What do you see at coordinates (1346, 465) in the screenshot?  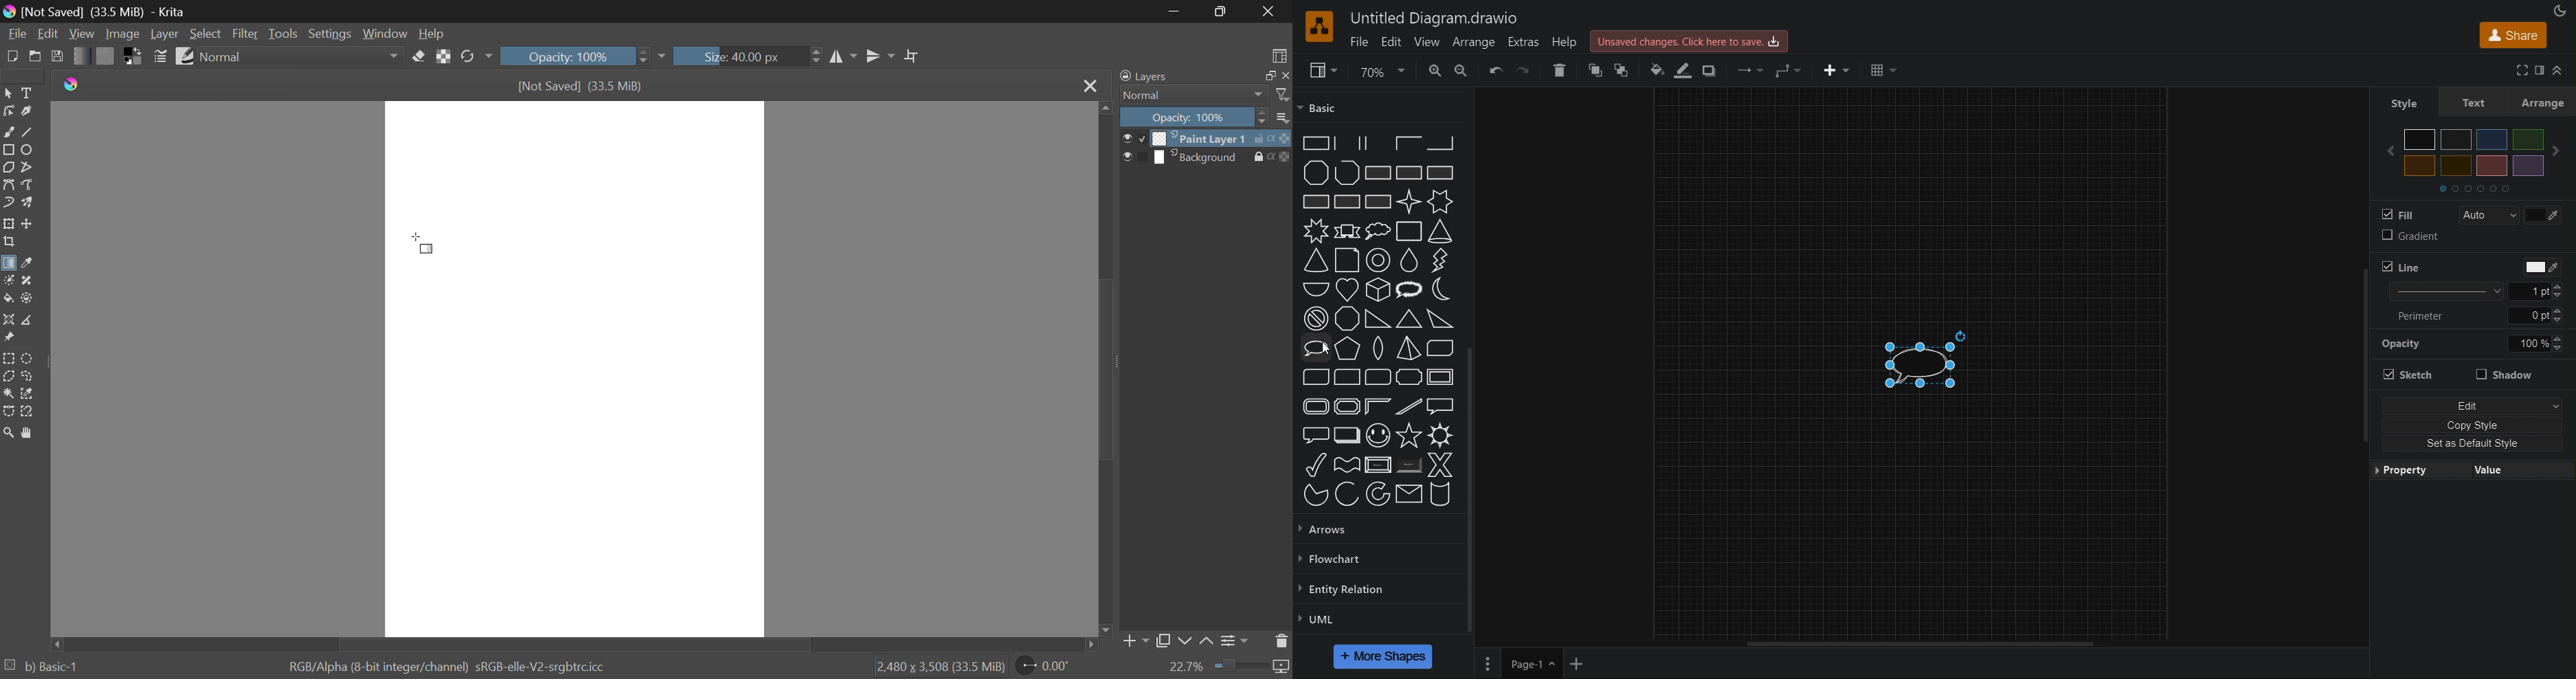 I see `Wave` at bounding box center [1346, 465].